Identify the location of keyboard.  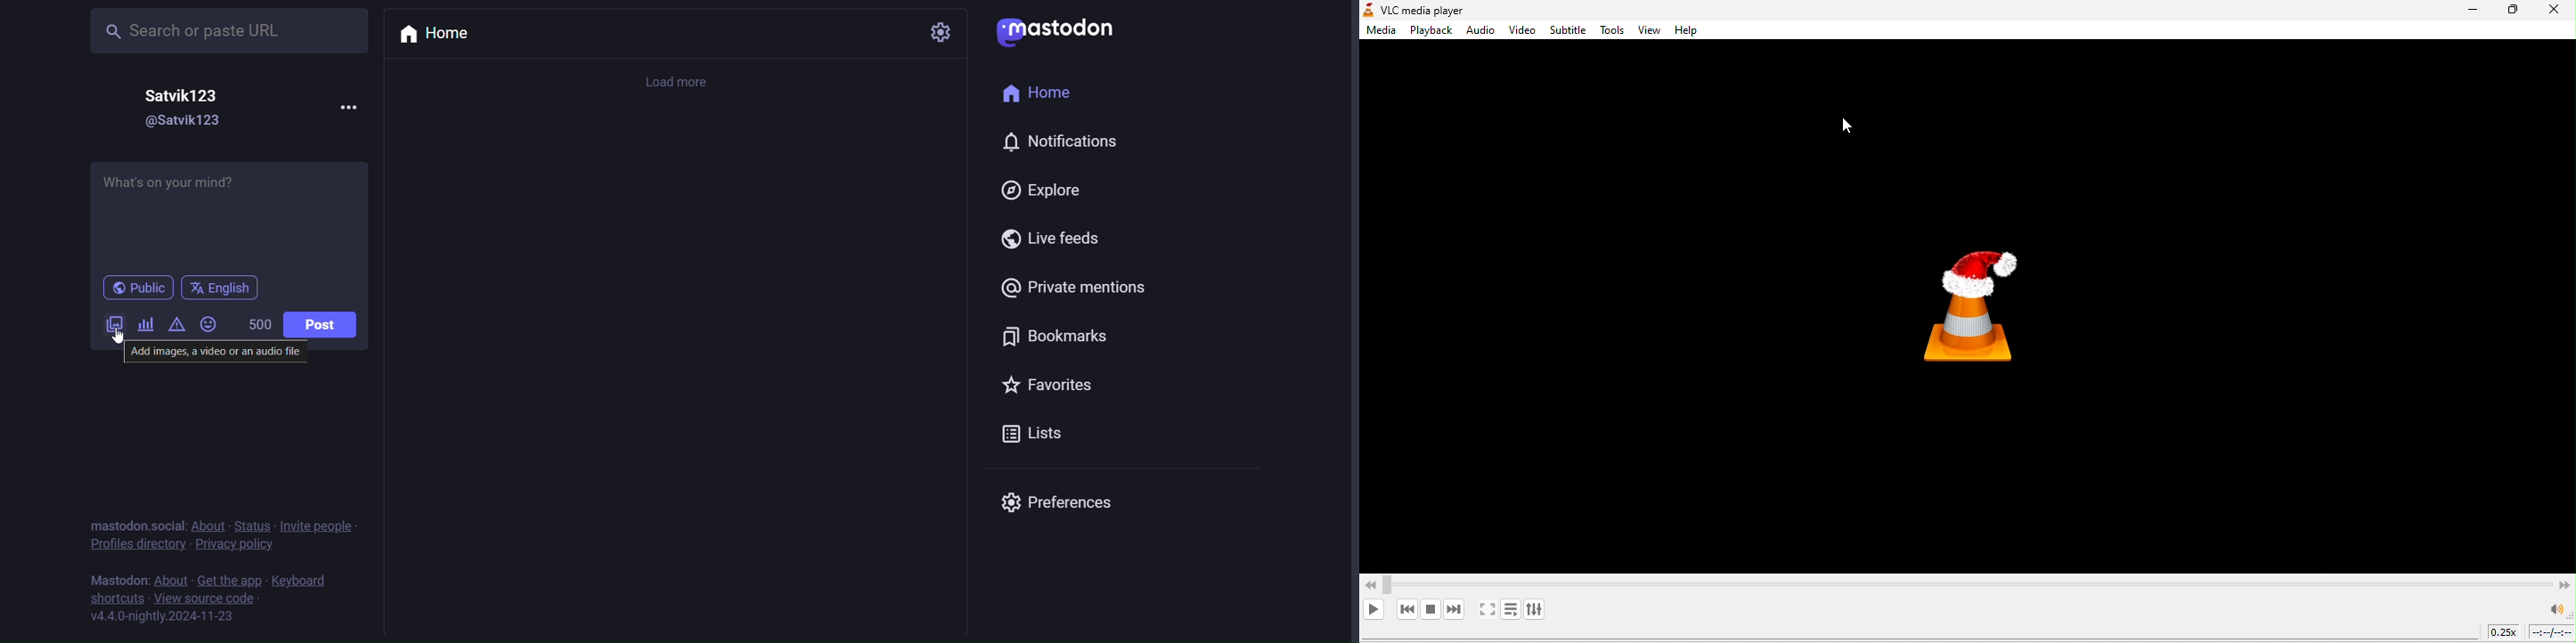
(298, 581).